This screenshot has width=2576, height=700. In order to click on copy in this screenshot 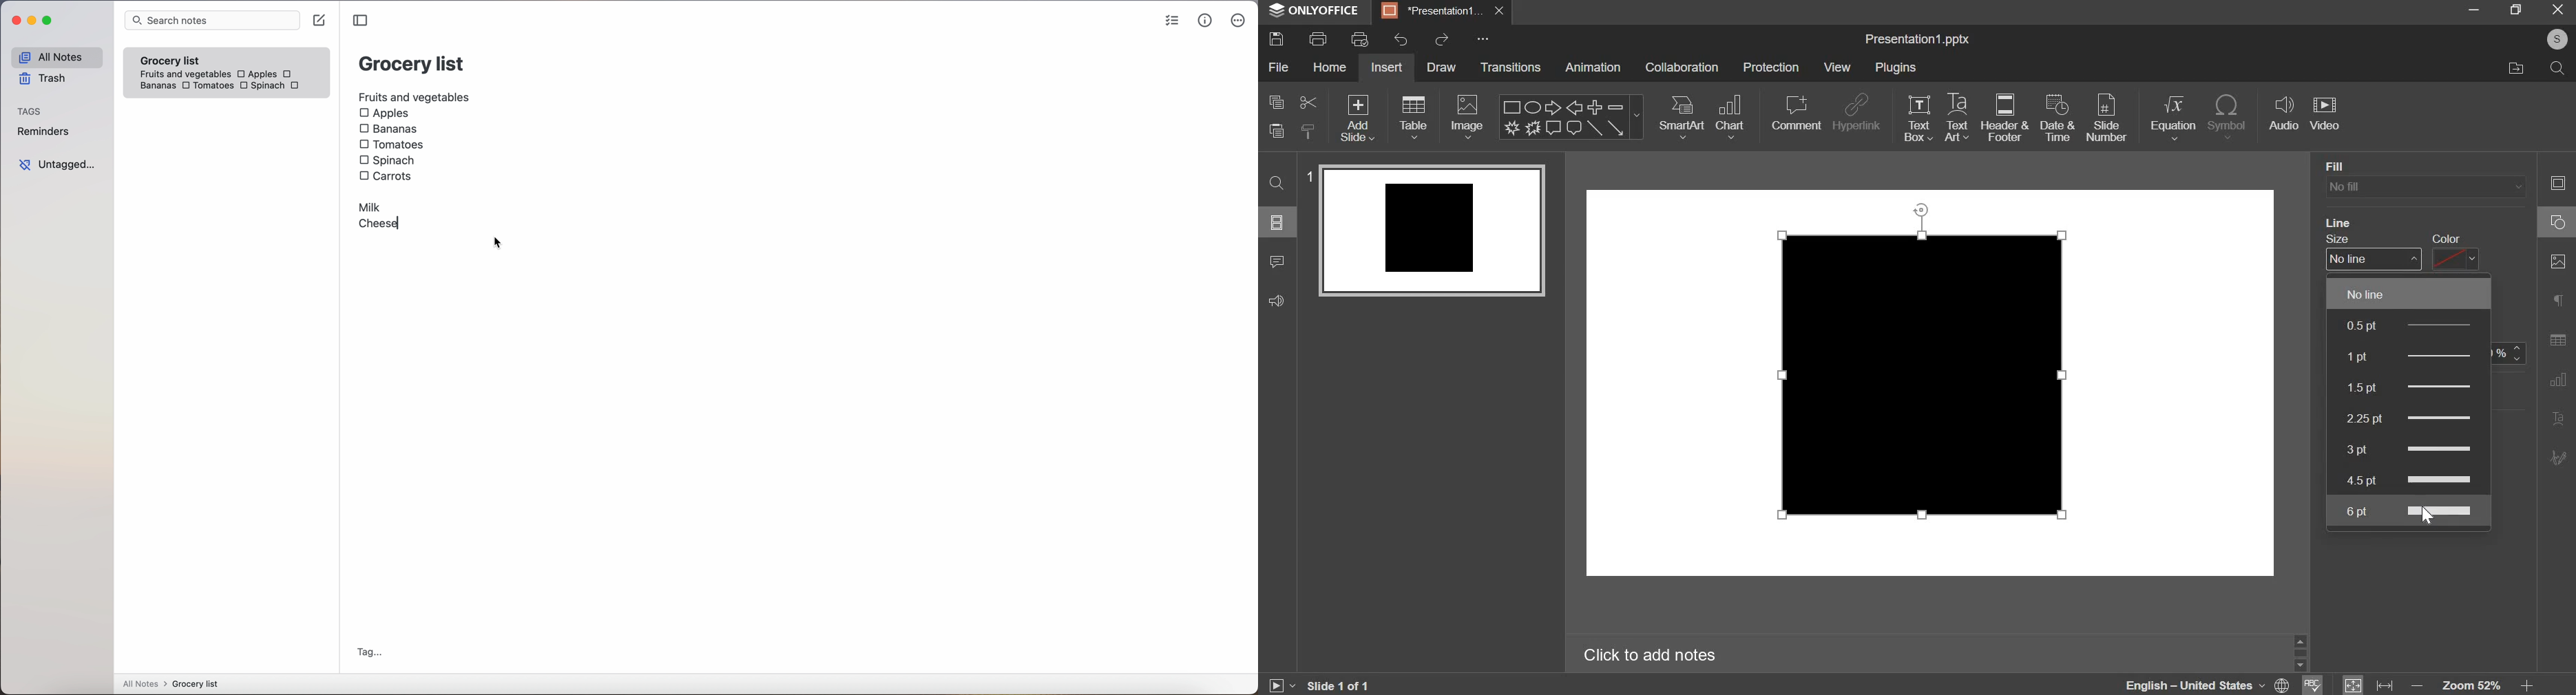, I will do `click(1277, 101)`.